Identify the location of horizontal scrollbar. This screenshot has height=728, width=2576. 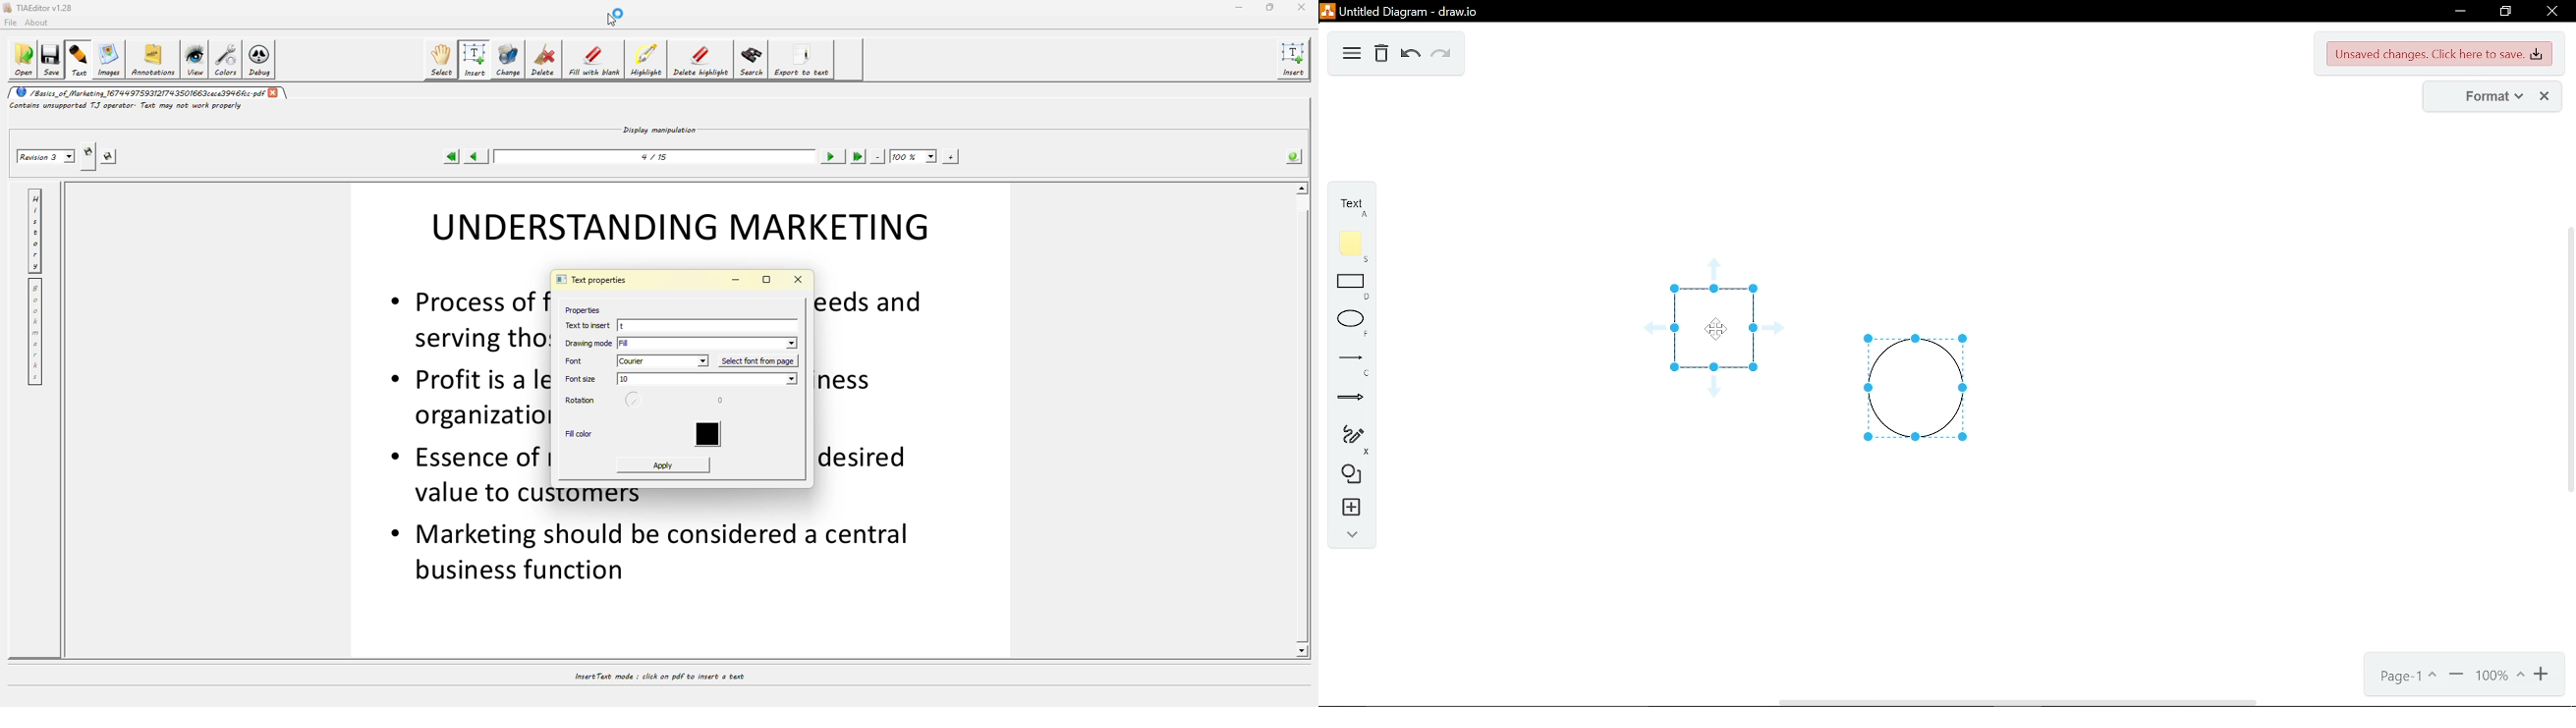
(2020, 702).